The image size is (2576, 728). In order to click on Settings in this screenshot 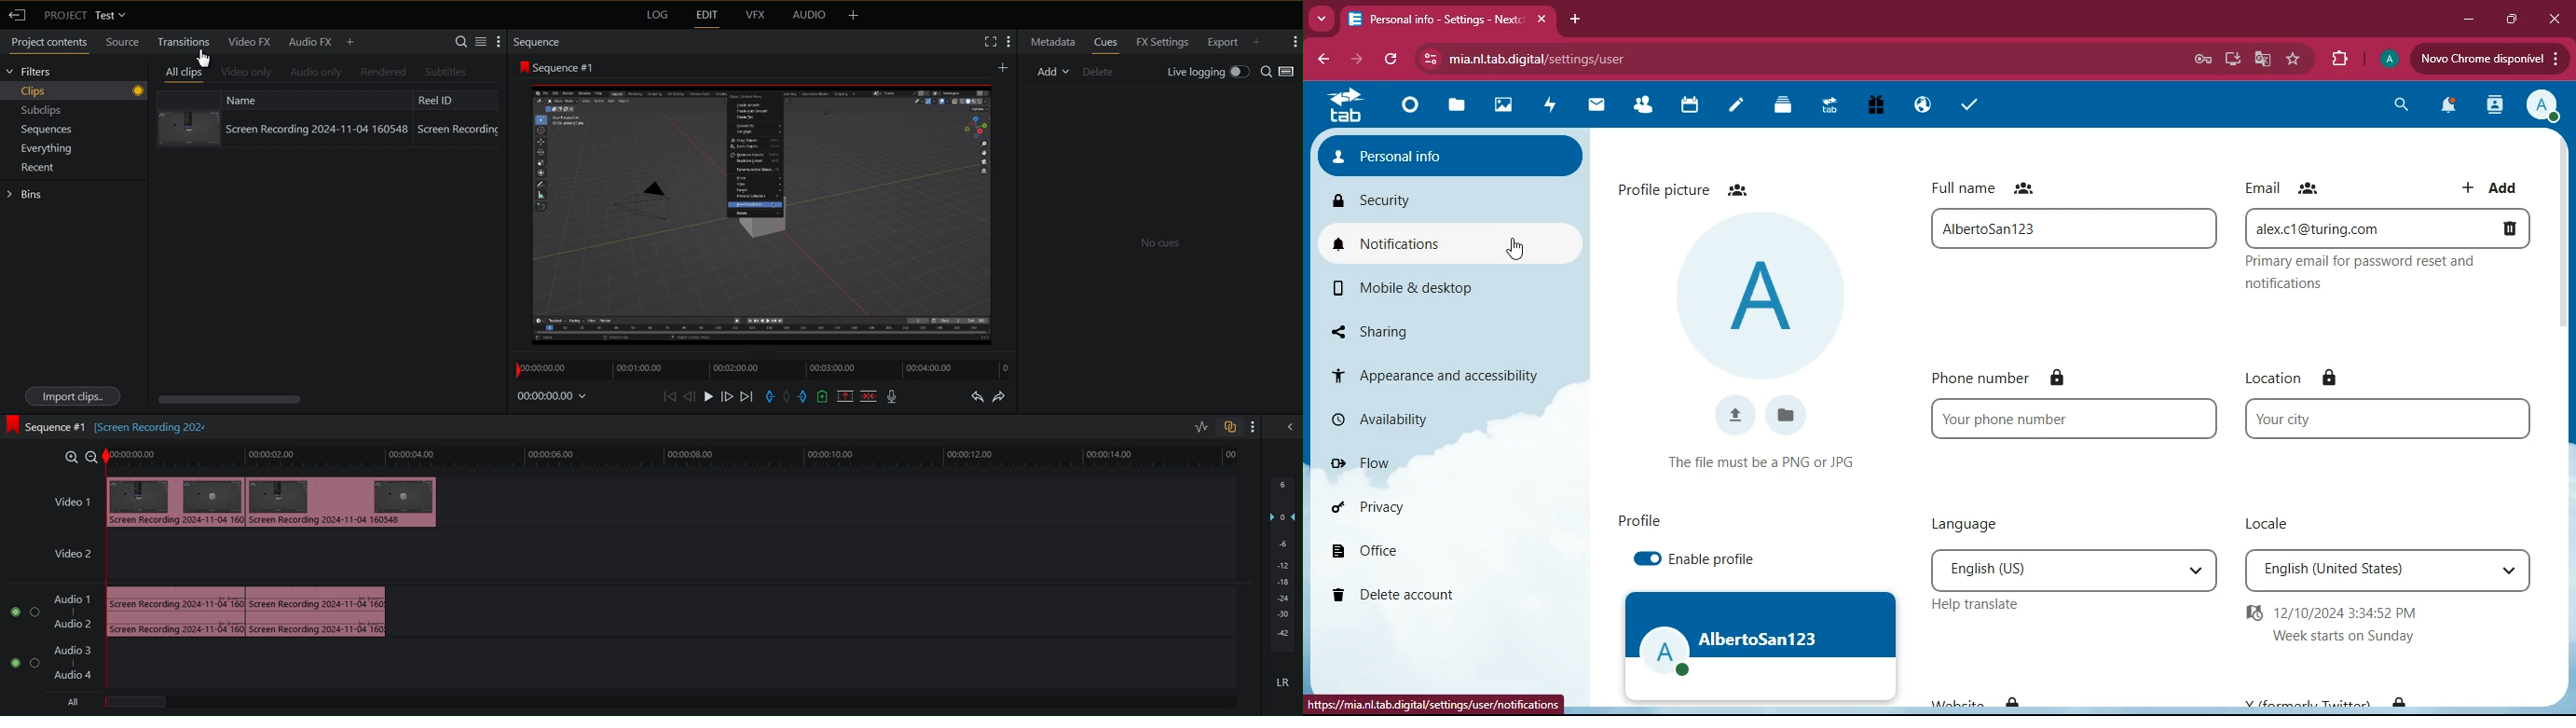, I will do `click(476, 40)`.